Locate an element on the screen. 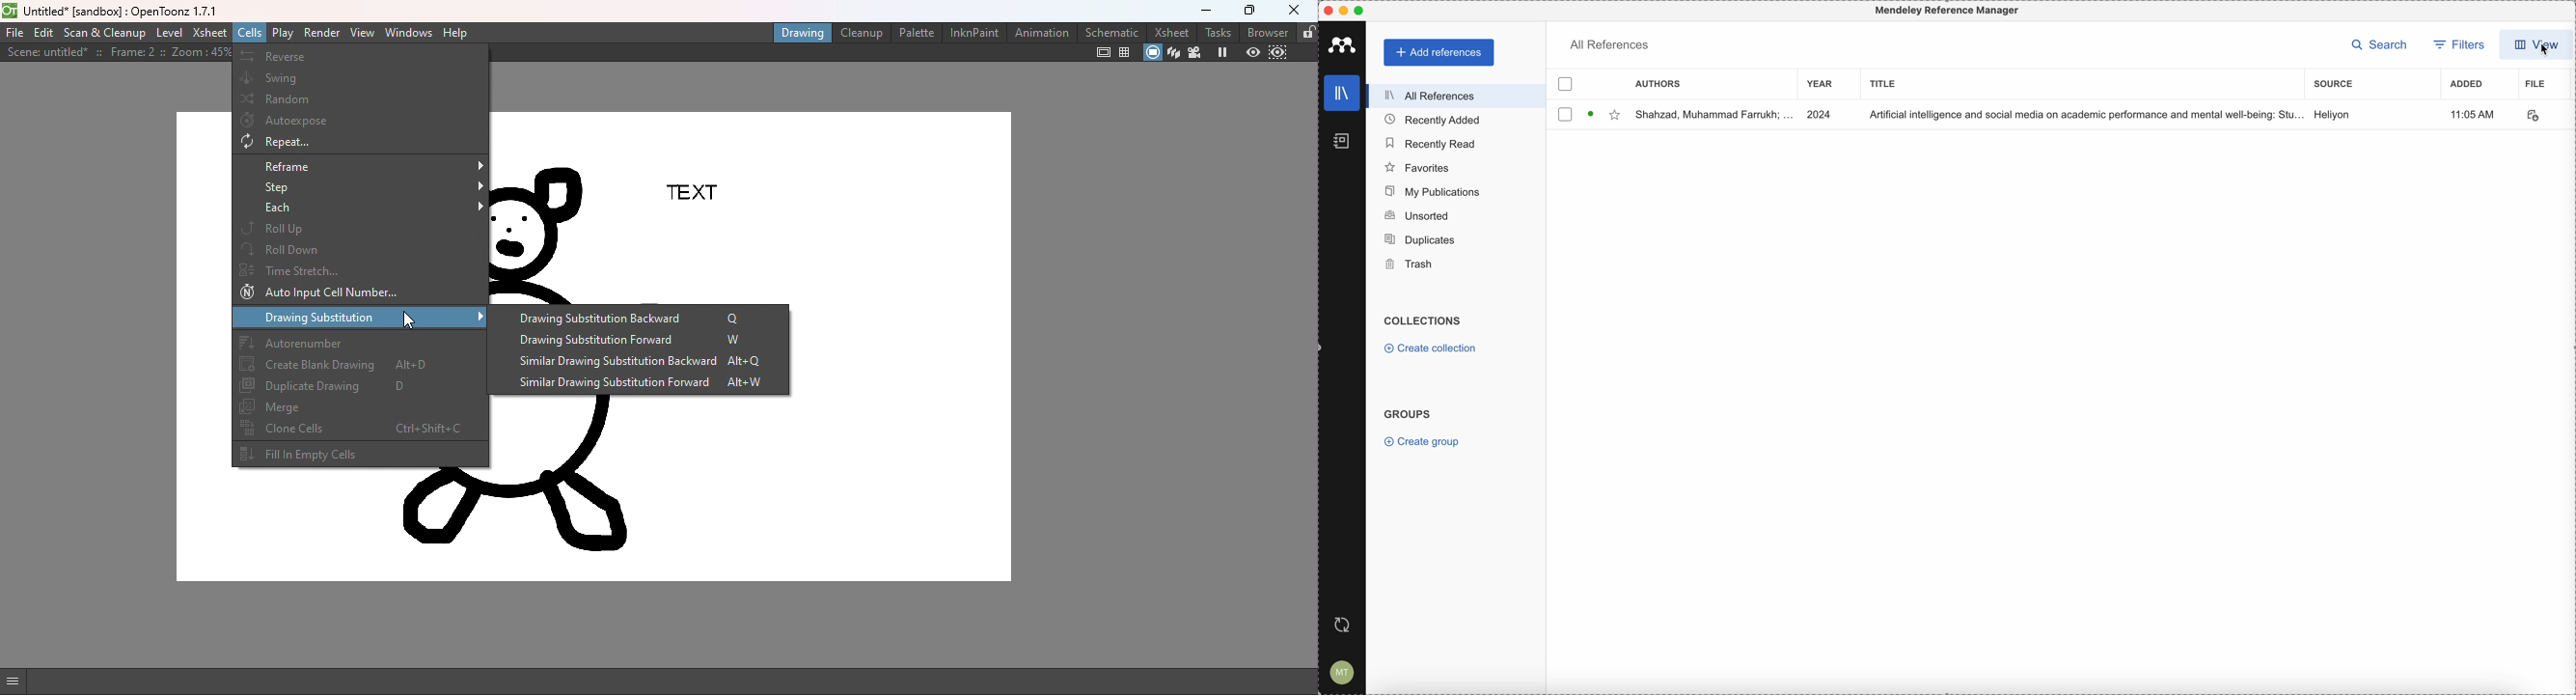 This screenshot has width=2576, height=700. close Mendeley is located at coordinates (1330, 11).